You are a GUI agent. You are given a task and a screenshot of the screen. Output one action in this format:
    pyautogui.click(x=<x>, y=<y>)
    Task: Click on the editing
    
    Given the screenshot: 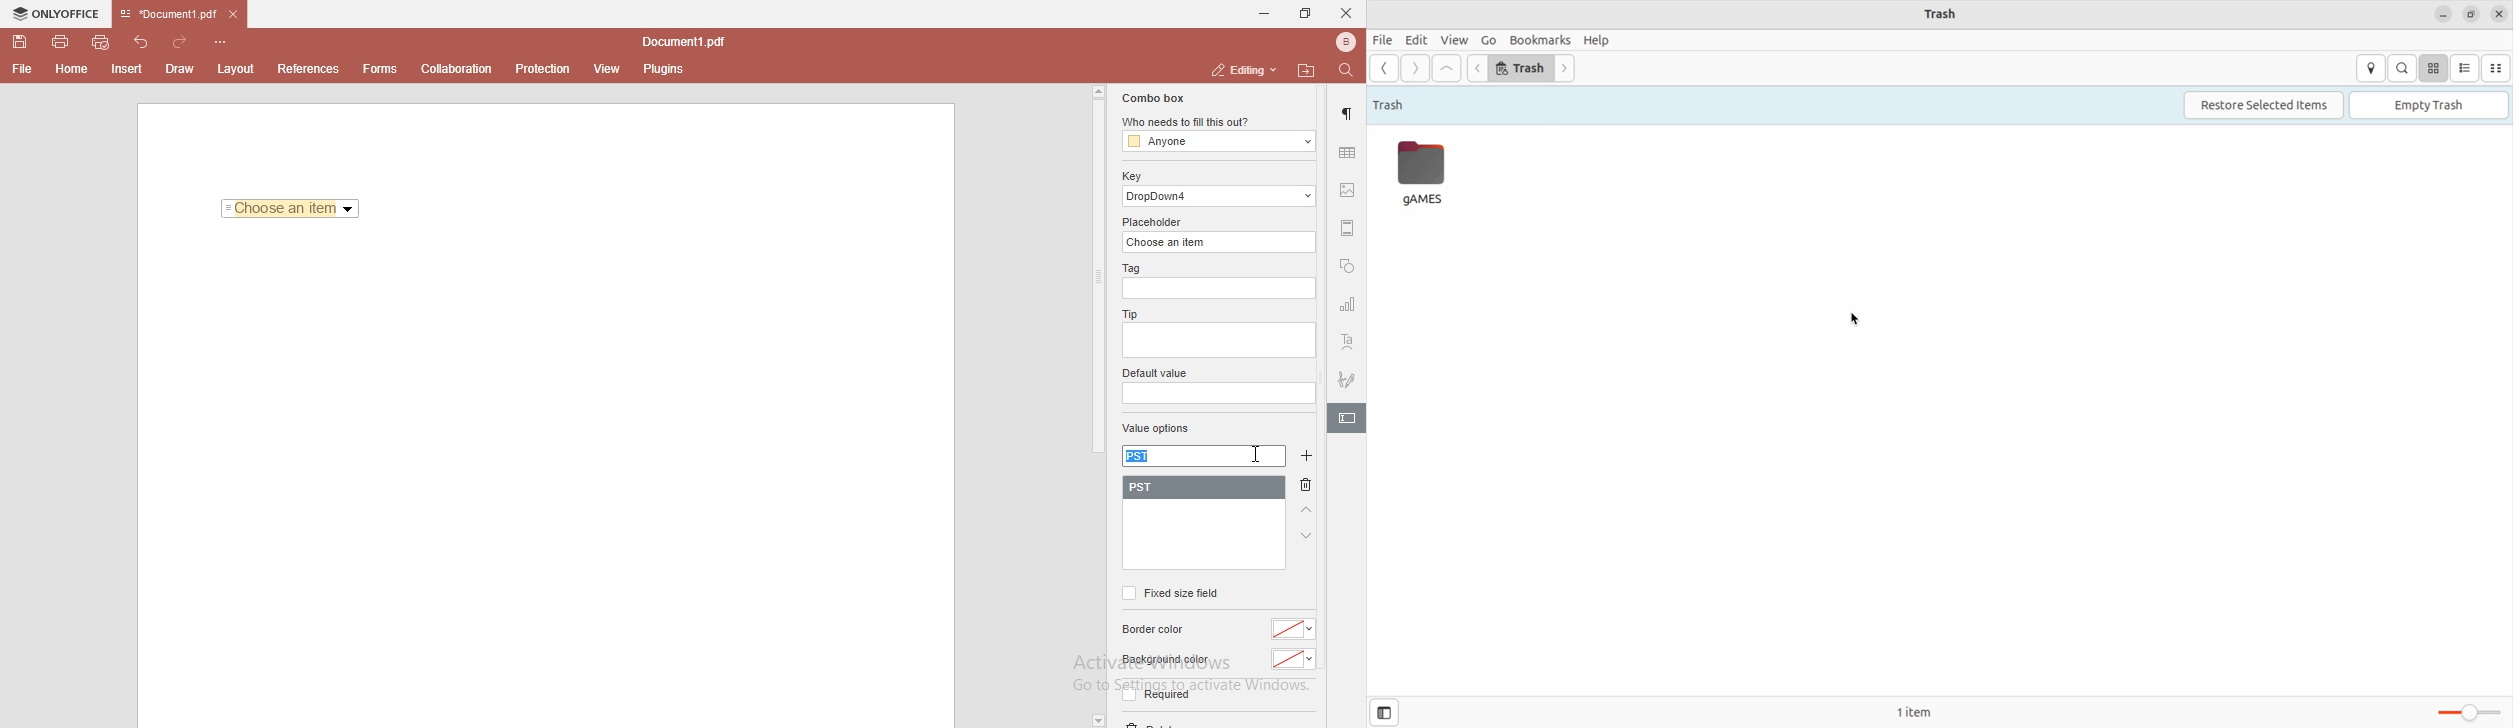 What is the action you would take?
    pyautogui.click(x=1241, y=69)
    